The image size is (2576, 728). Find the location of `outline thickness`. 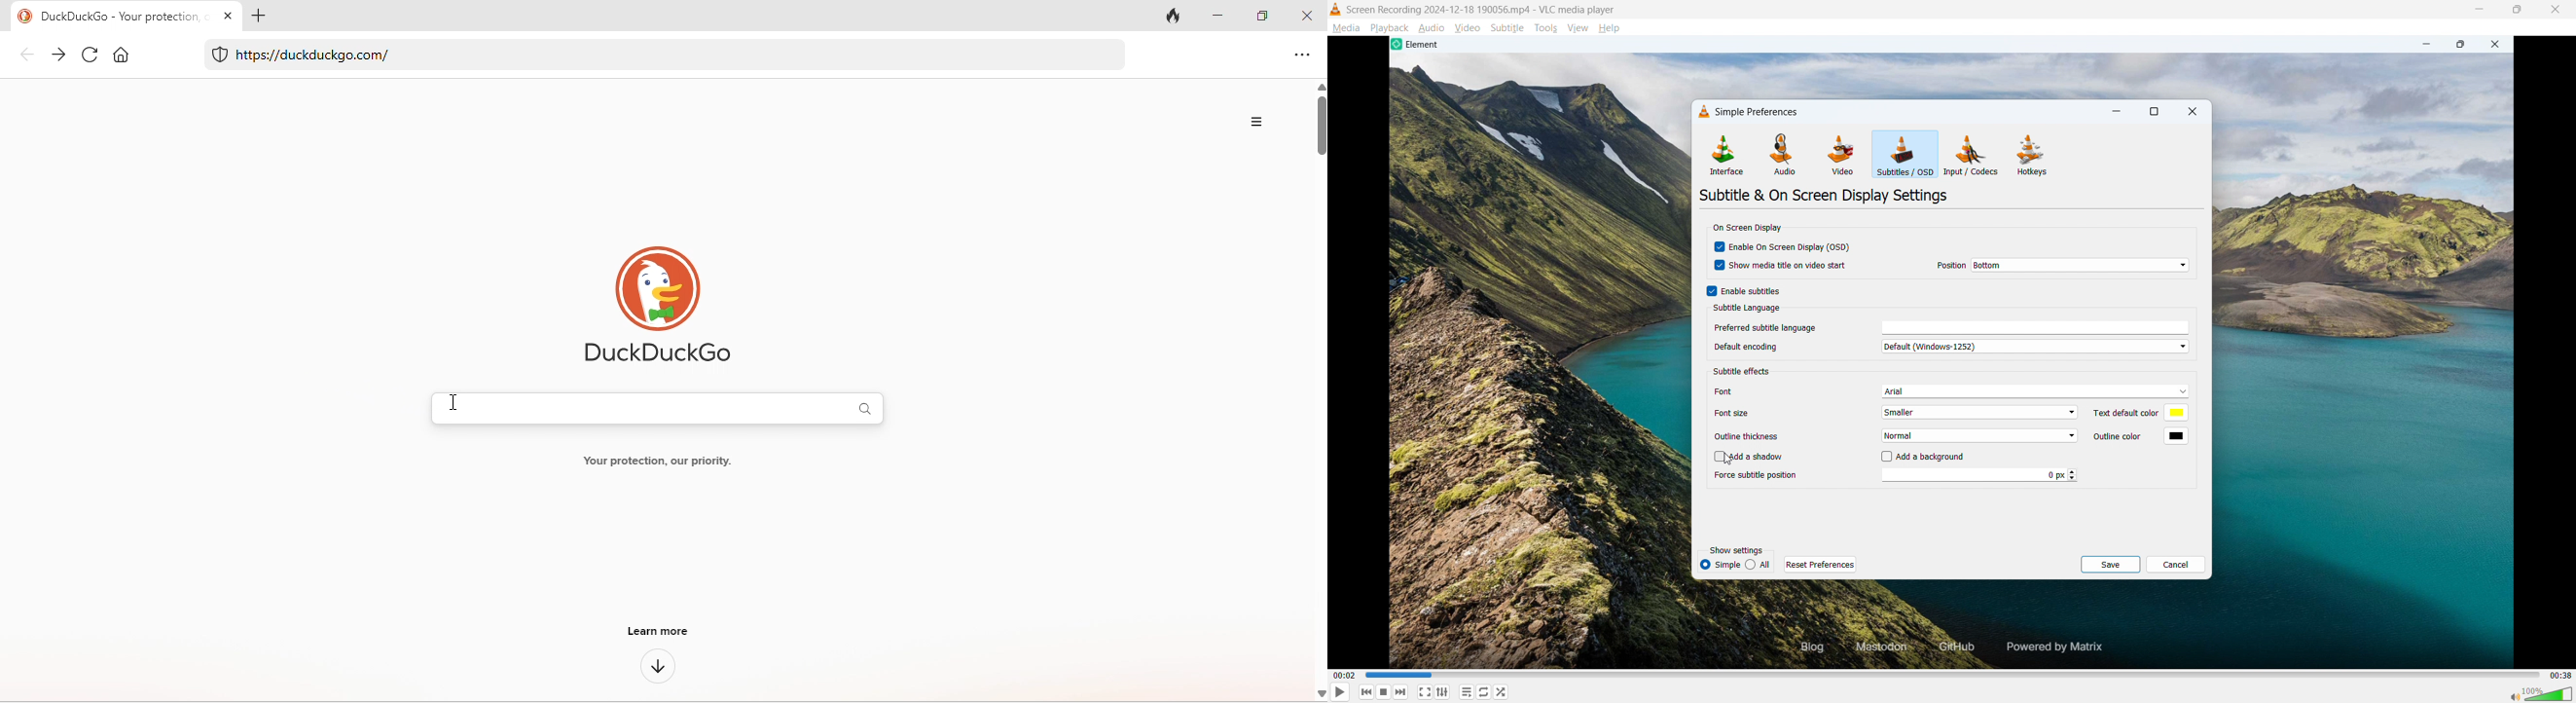

outline thickness is located at coordinates (1751, 436).